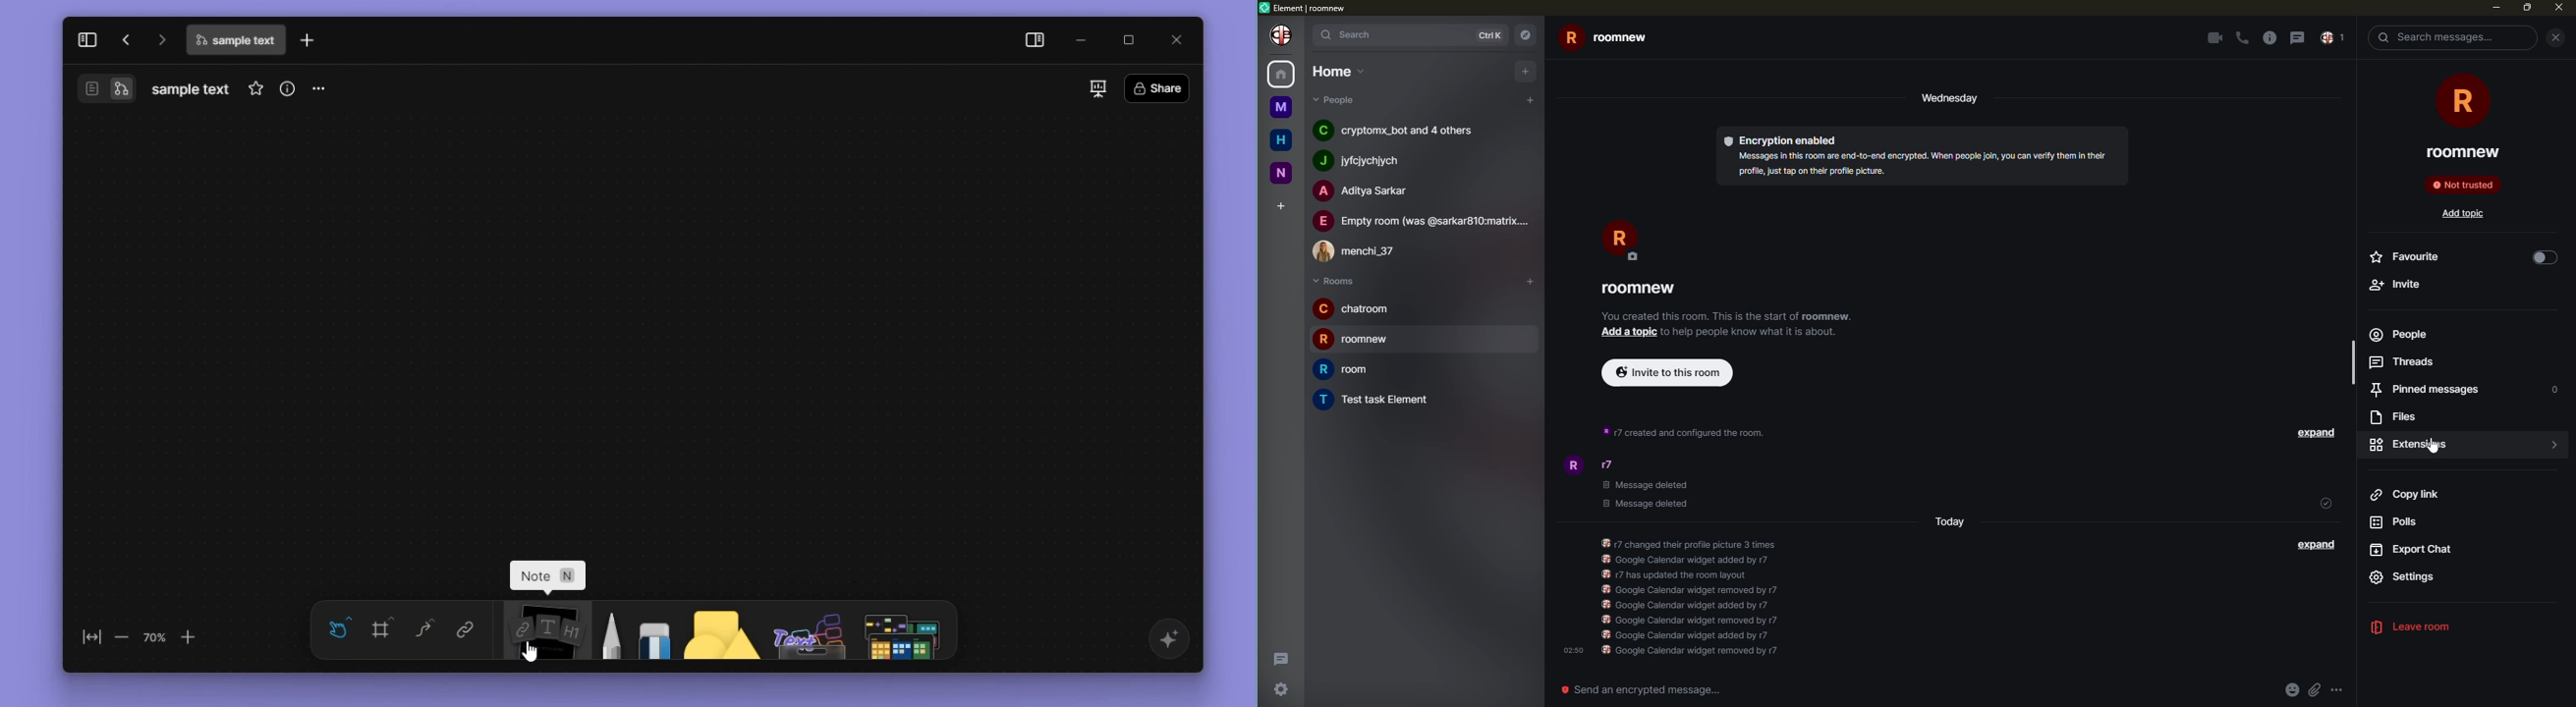 This screenshot has width=2576, height=728. Describe the element at coordinates (1683, 430) in the screenshot. I see `info` at that location.